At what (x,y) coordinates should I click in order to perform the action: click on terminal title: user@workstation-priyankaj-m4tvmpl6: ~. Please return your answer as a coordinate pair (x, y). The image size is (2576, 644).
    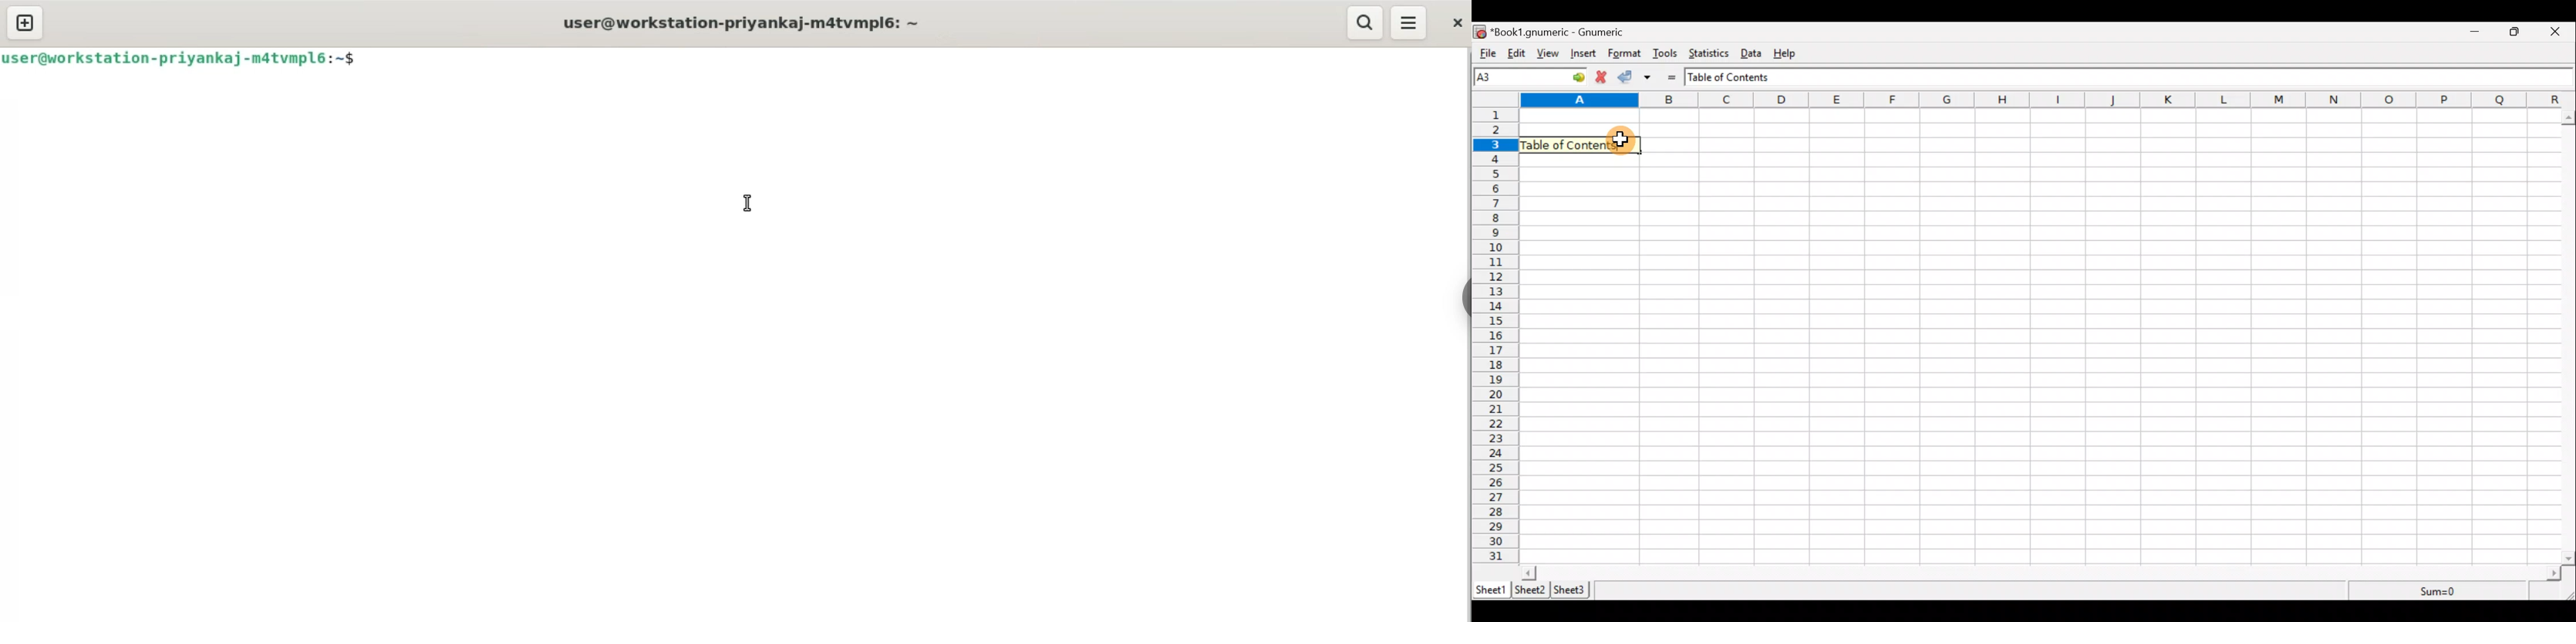
    Looking at the image, I should click on (746, 22).